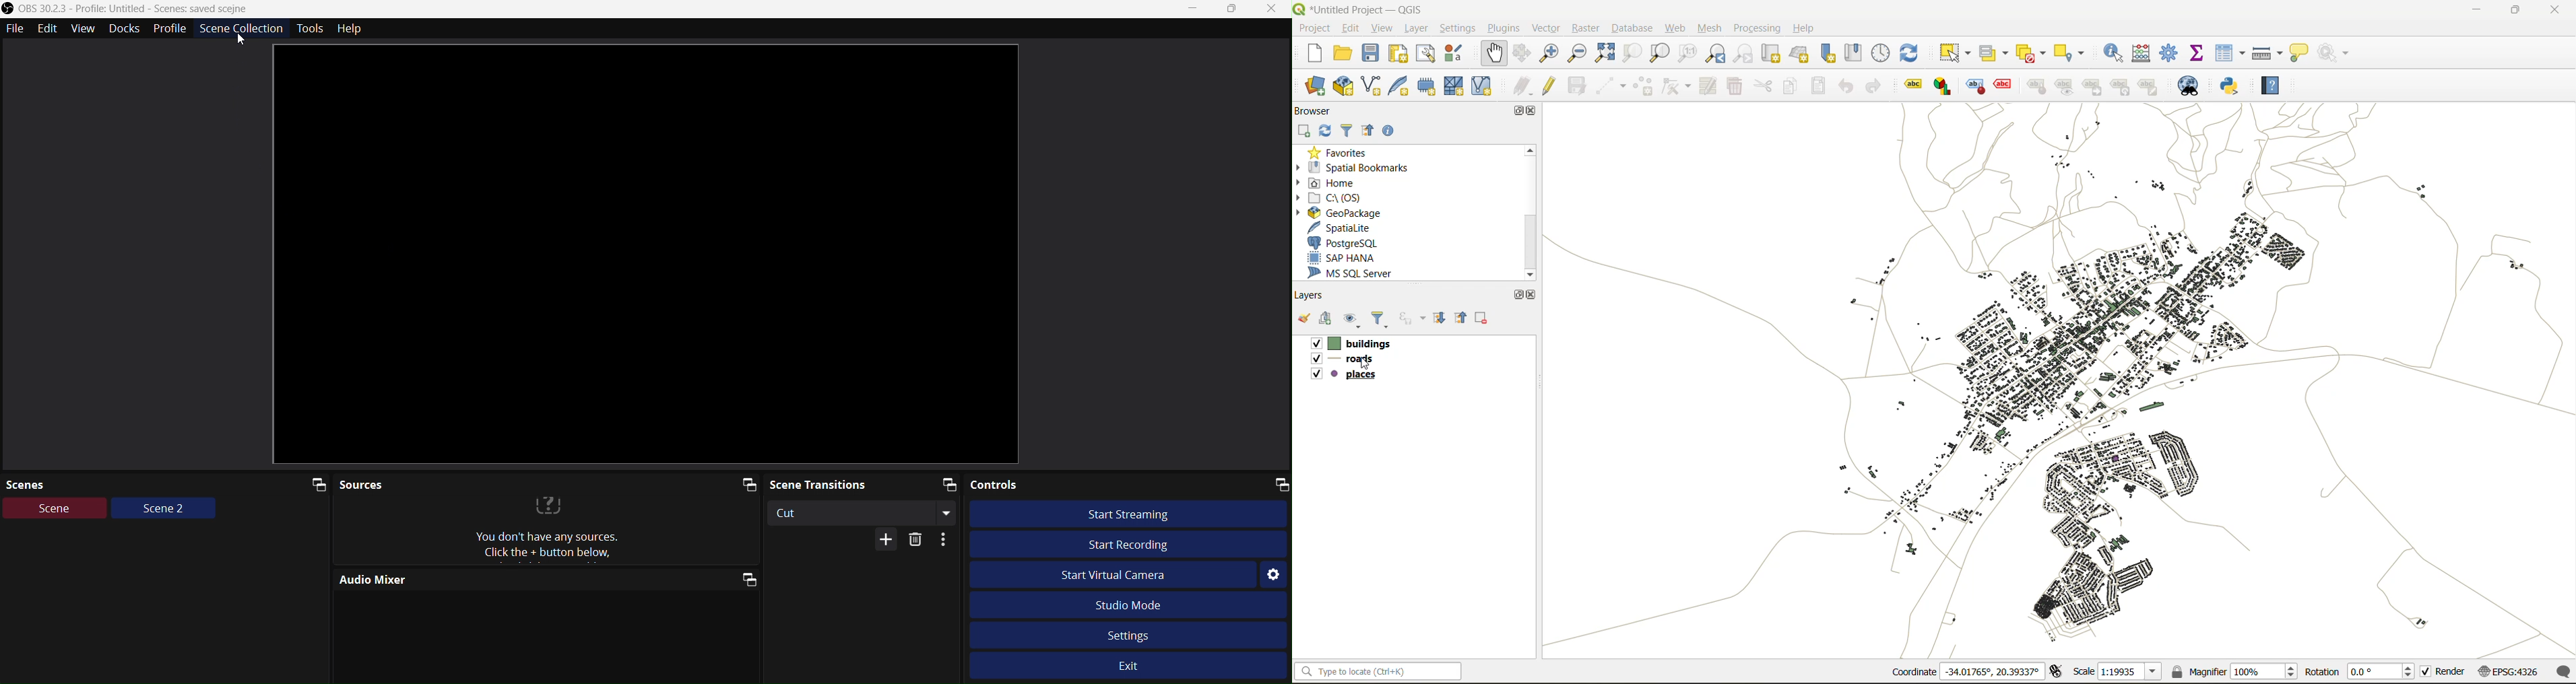 Image resolution: width=2576 pixels, height=700 pixels. Describe the element at coordinates (1130, 485) in the screenshot. I see `Controls` at that location.